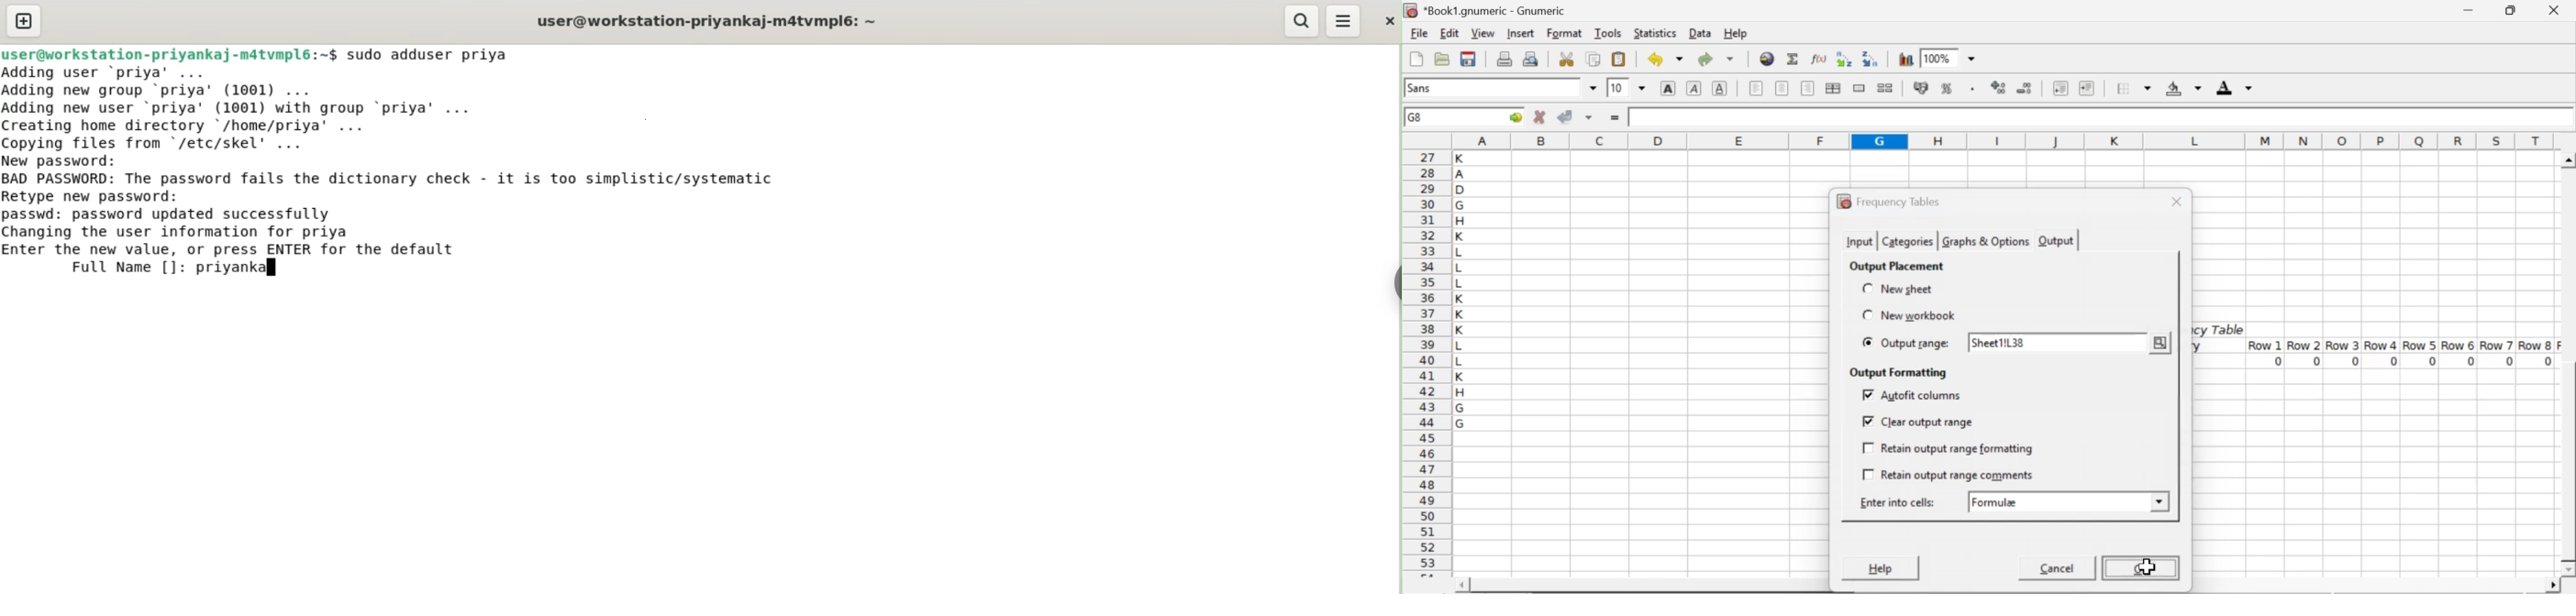 This screenshot has width=2576, height=616. I want to click on minimize, so click(2470, 10).